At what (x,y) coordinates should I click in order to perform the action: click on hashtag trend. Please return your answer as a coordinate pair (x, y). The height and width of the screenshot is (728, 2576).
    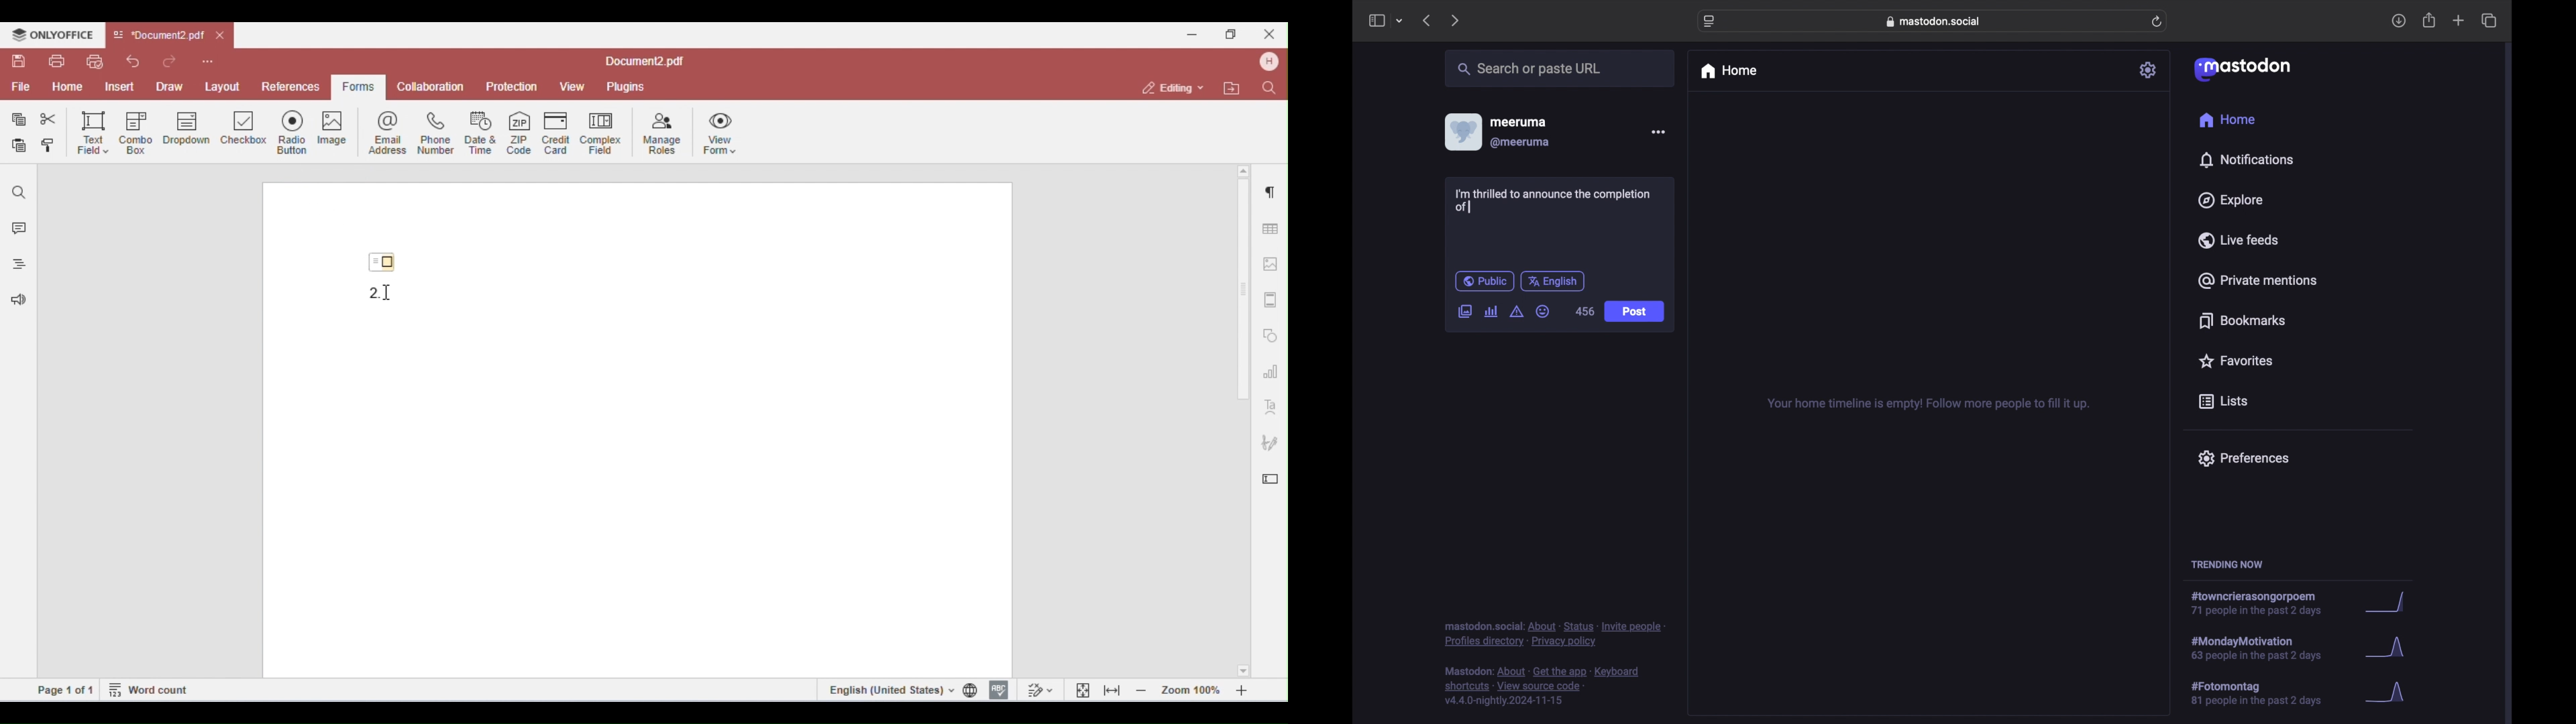
    Looking at the image, I should click on (2265, 692).